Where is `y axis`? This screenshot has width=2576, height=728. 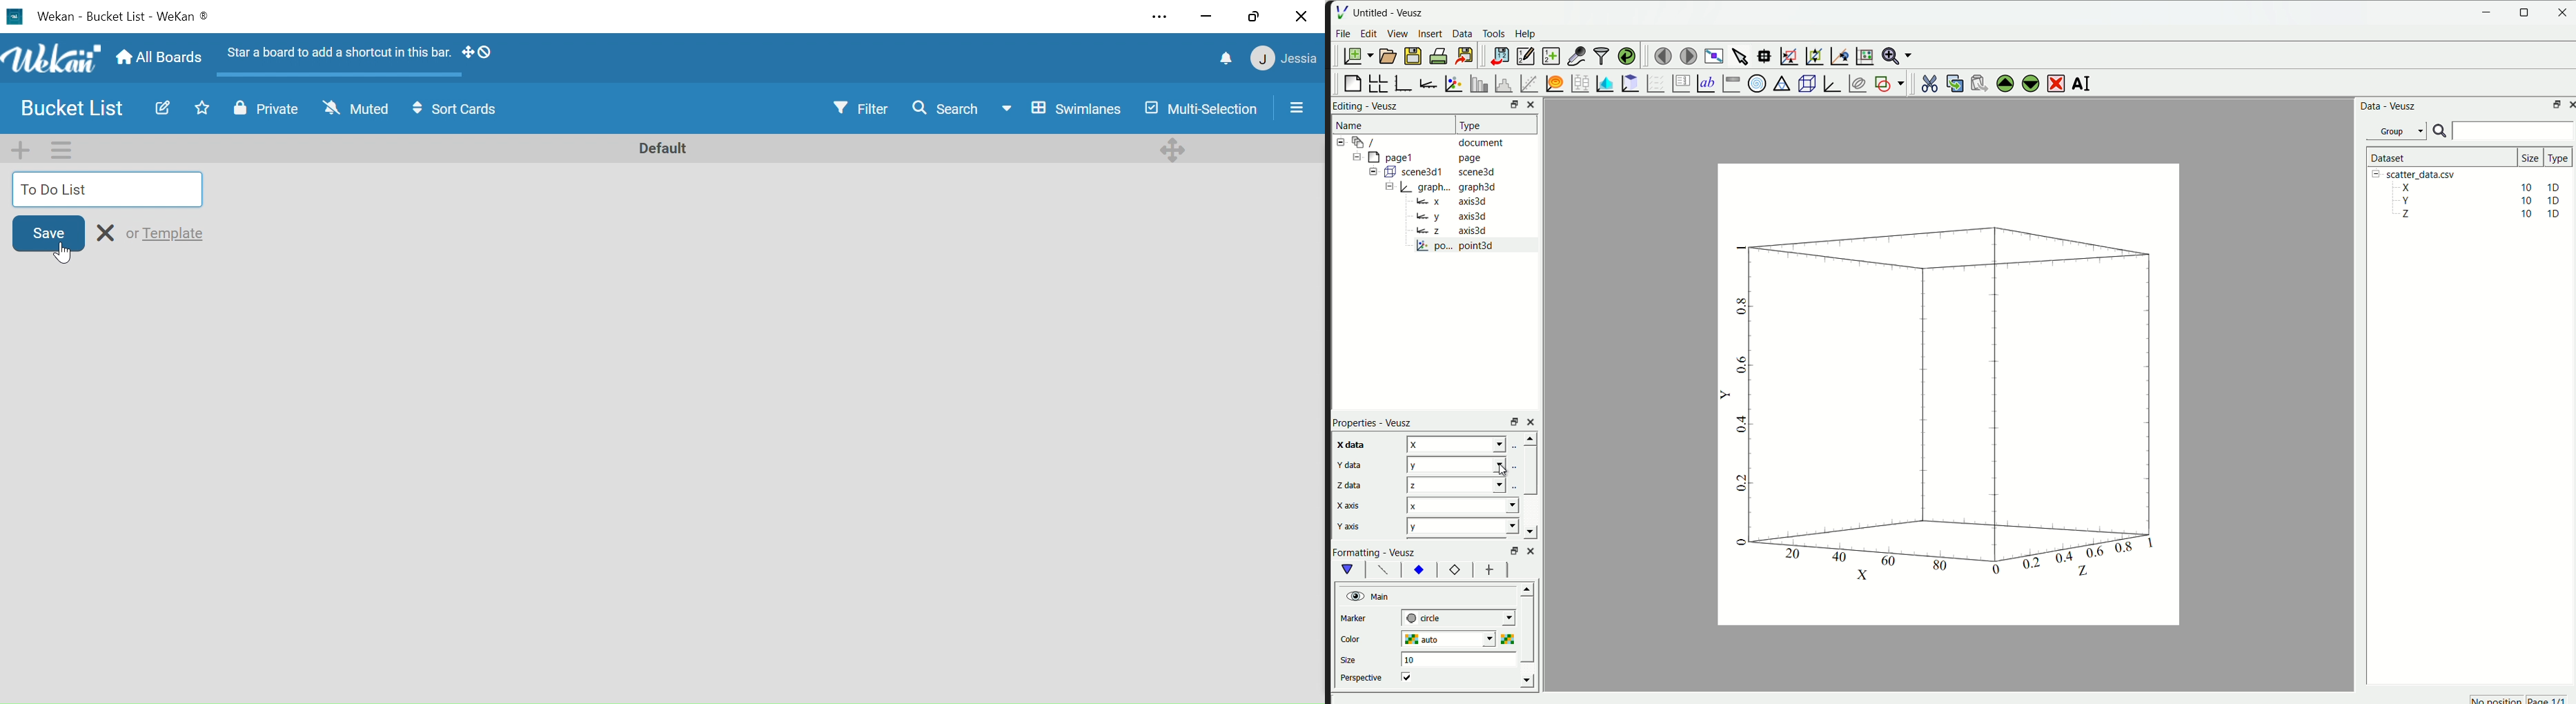 y axis is located at coordinates (1348, 523).